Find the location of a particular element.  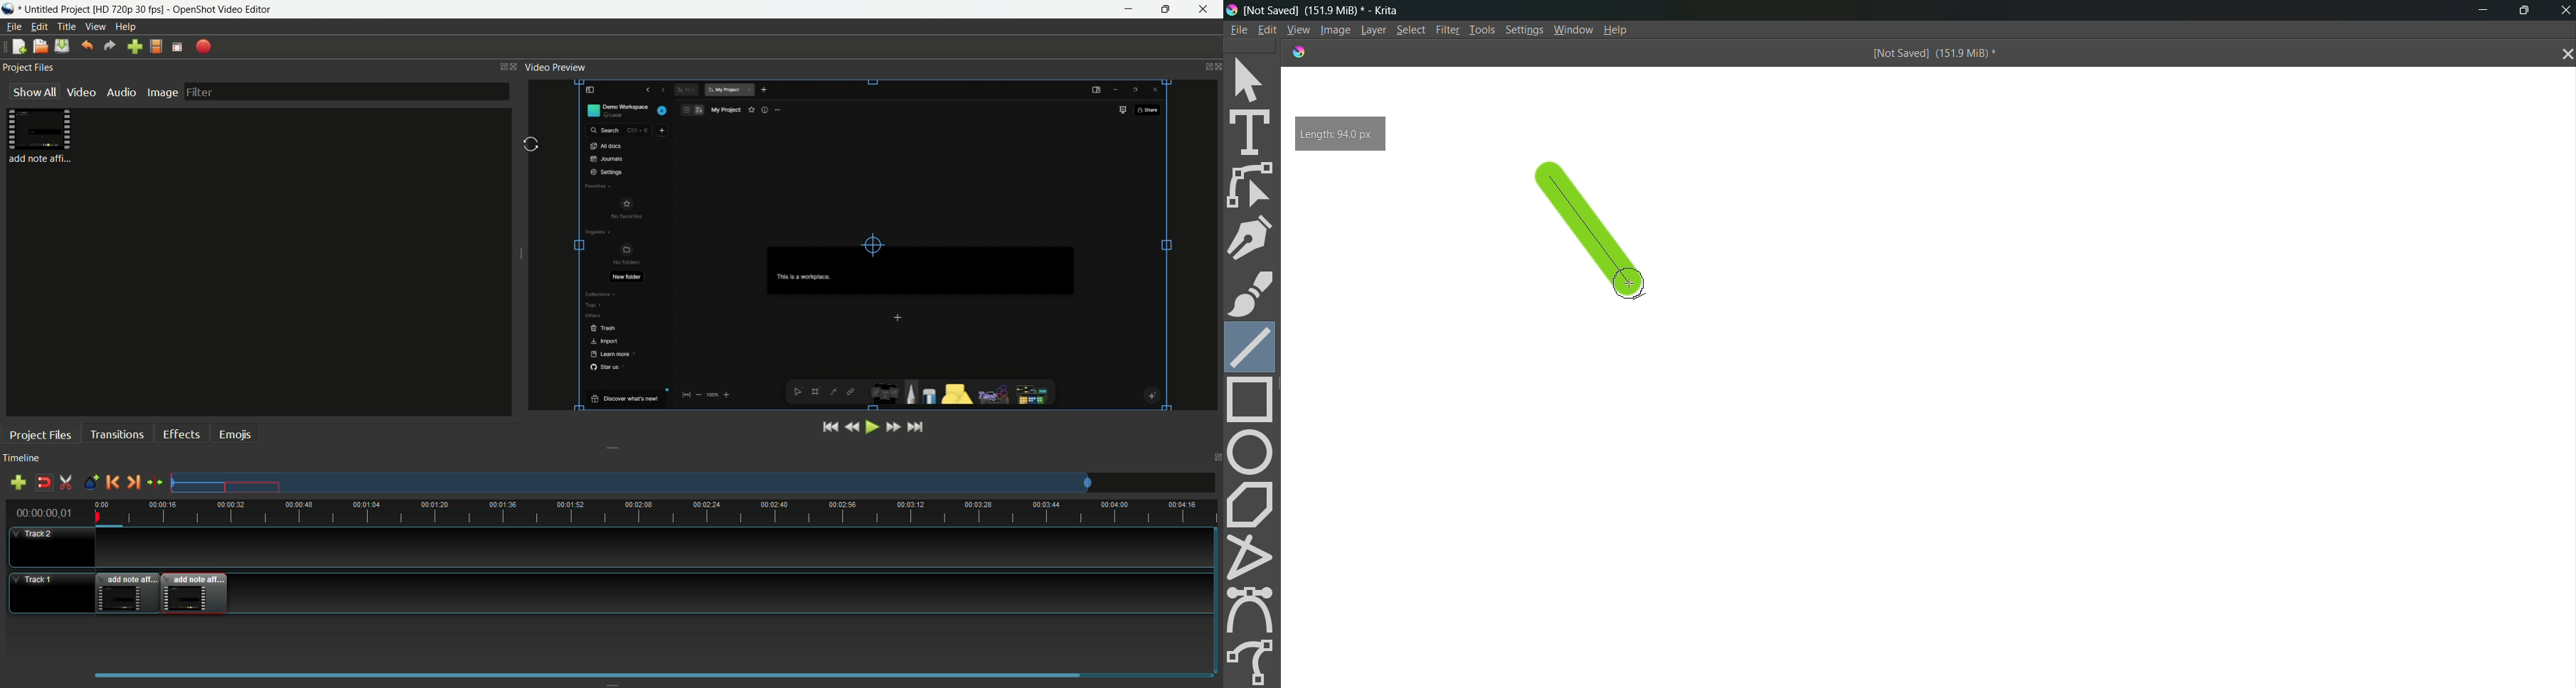

curve tool is located at coordinates (1255, 609).